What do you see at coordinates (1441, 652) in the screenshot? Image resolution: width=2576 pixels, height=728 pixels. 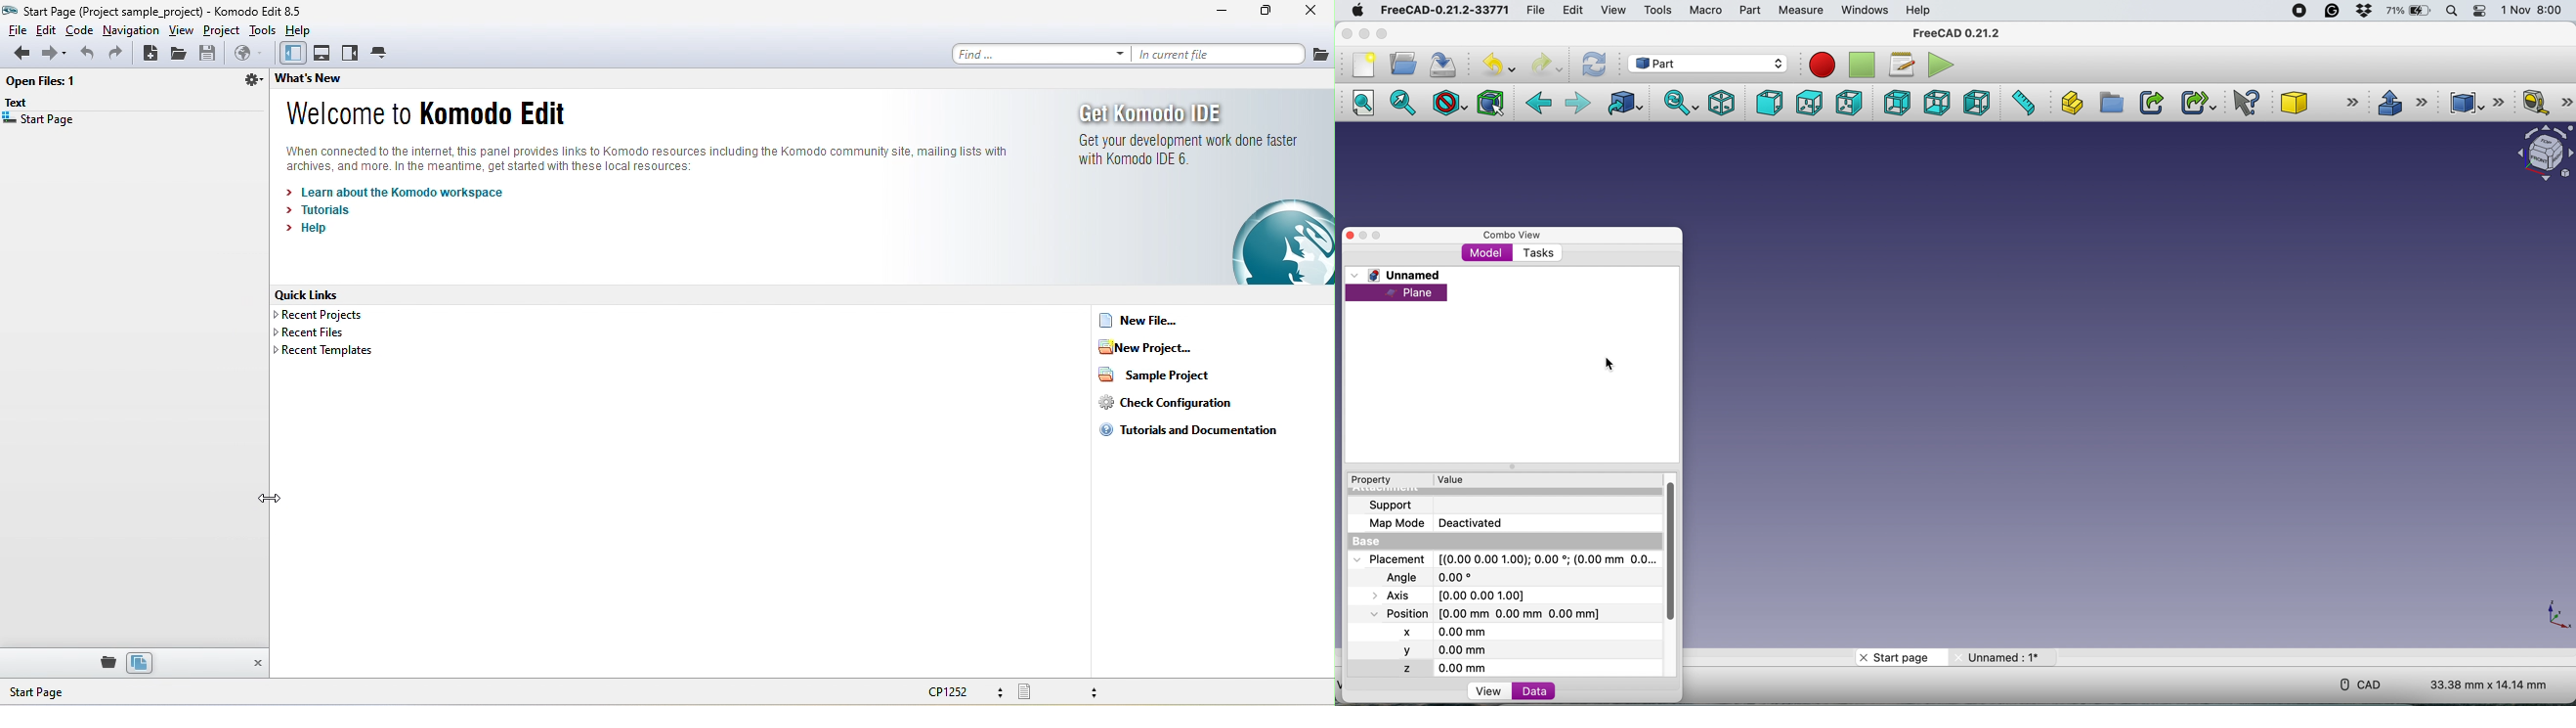 I see `y 0.00 mm` at bounding box center [1441, 652].